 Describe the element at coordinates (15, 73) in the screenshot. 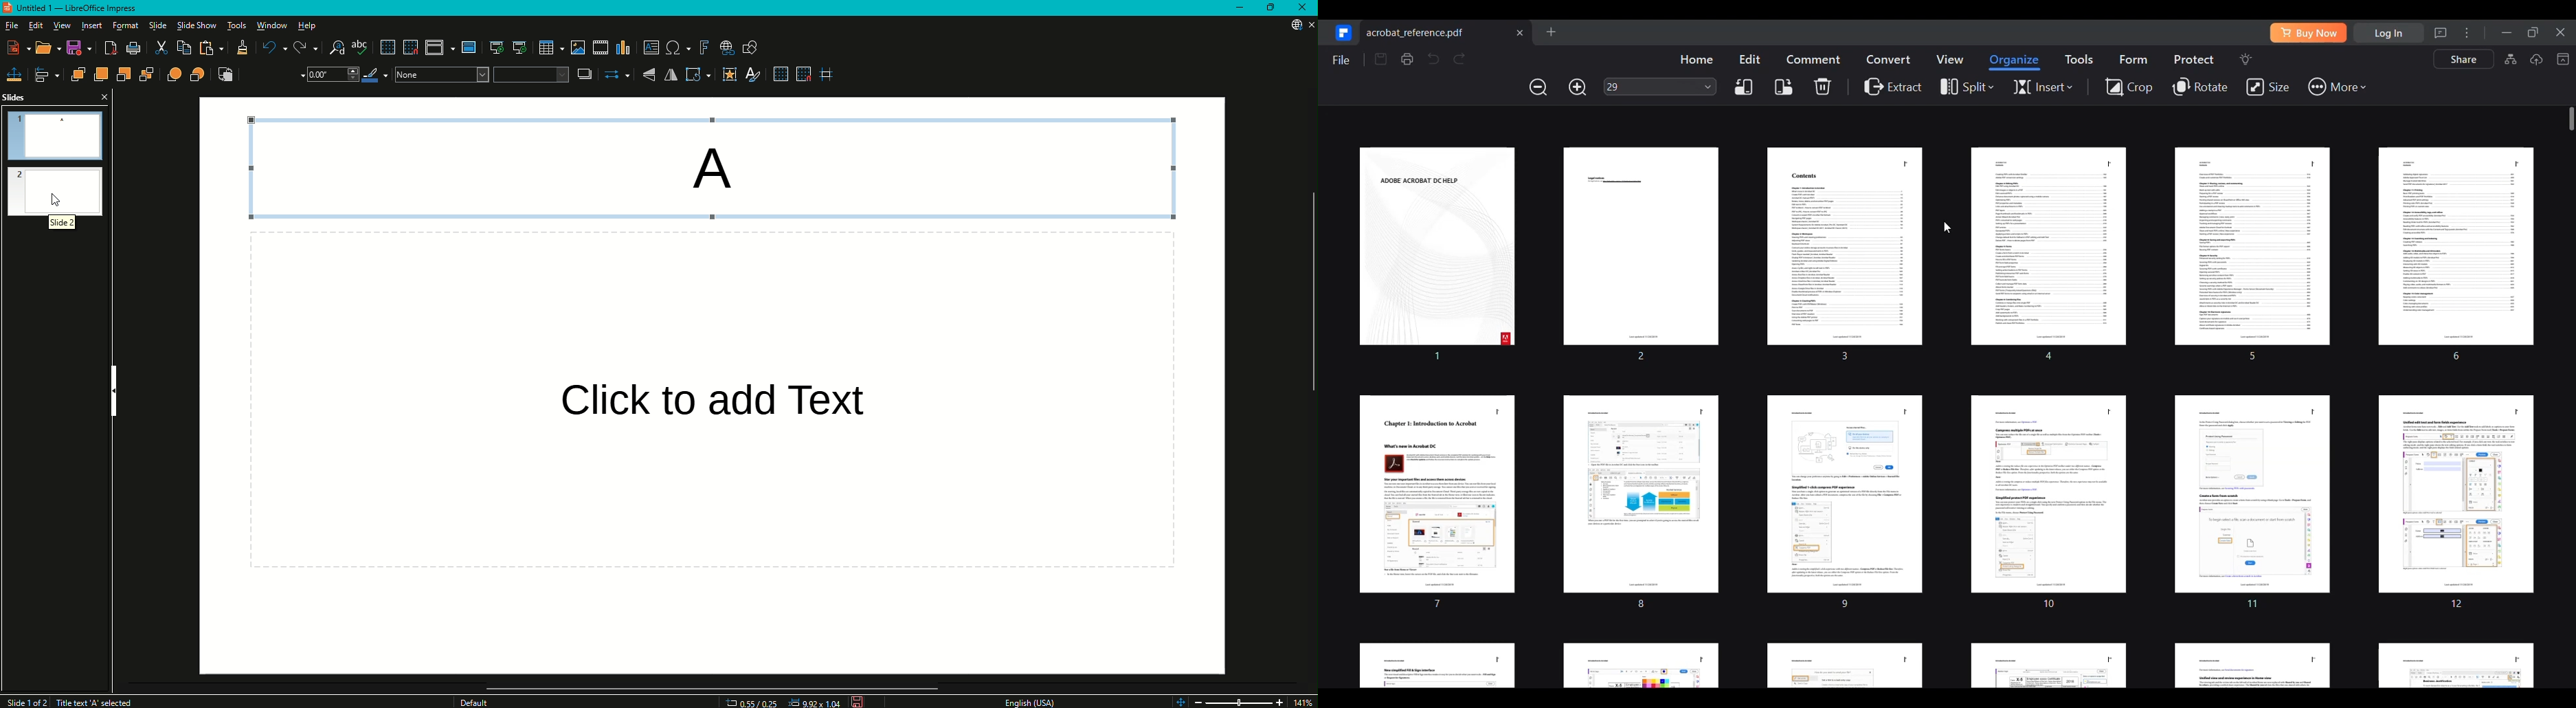

I see `Position and Size` at that location.